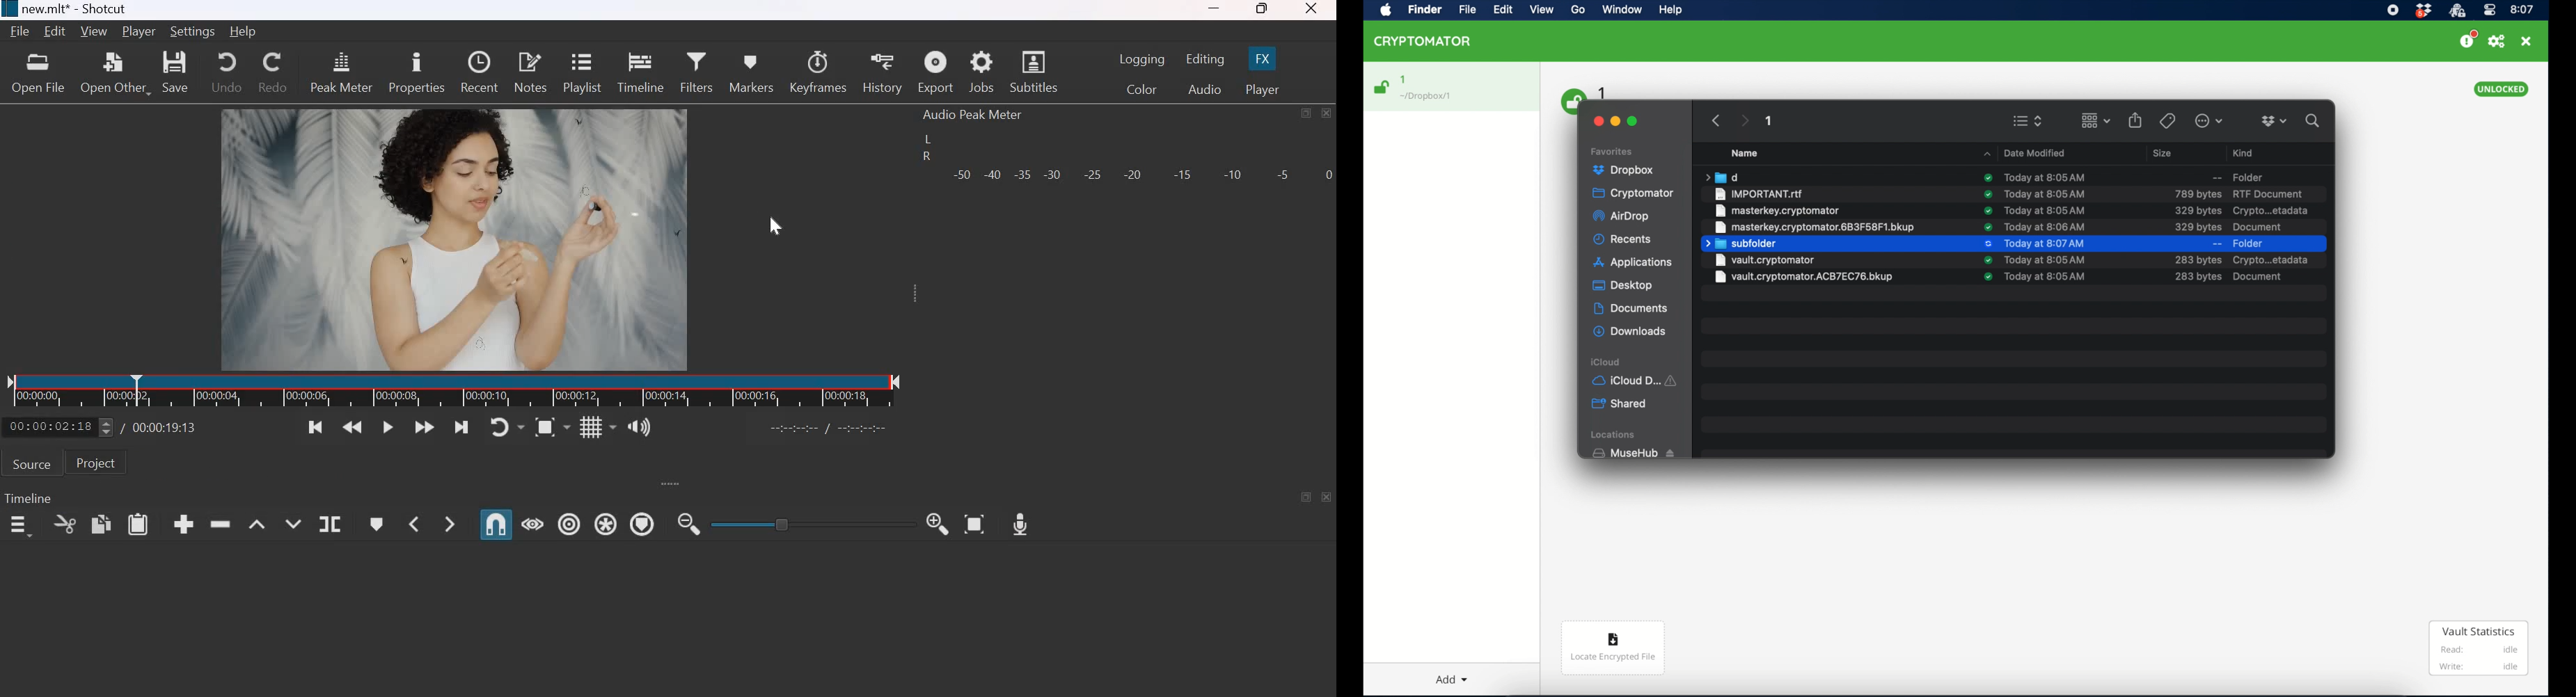  What do you see at coordinates (453, 391) in the screenshot?
I see `Timeline` at bounding box center [453, 391].